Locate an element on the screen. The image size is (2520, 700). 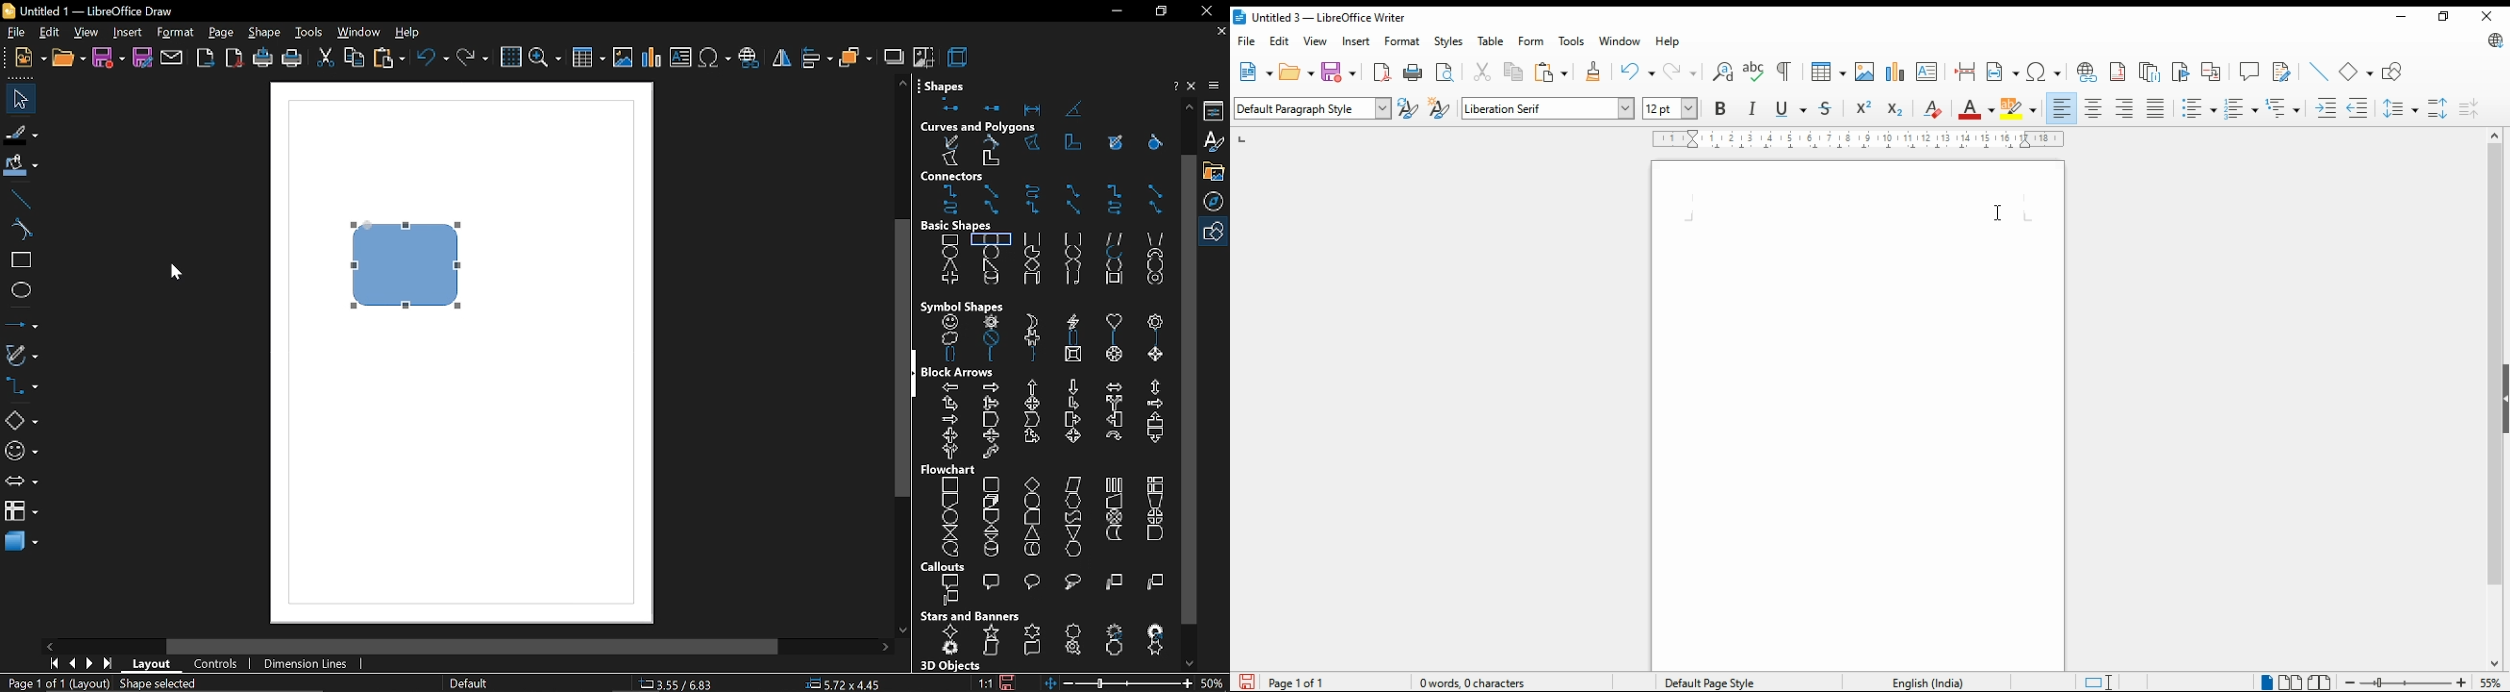
select outline format is located at coordinates (2283, 107).